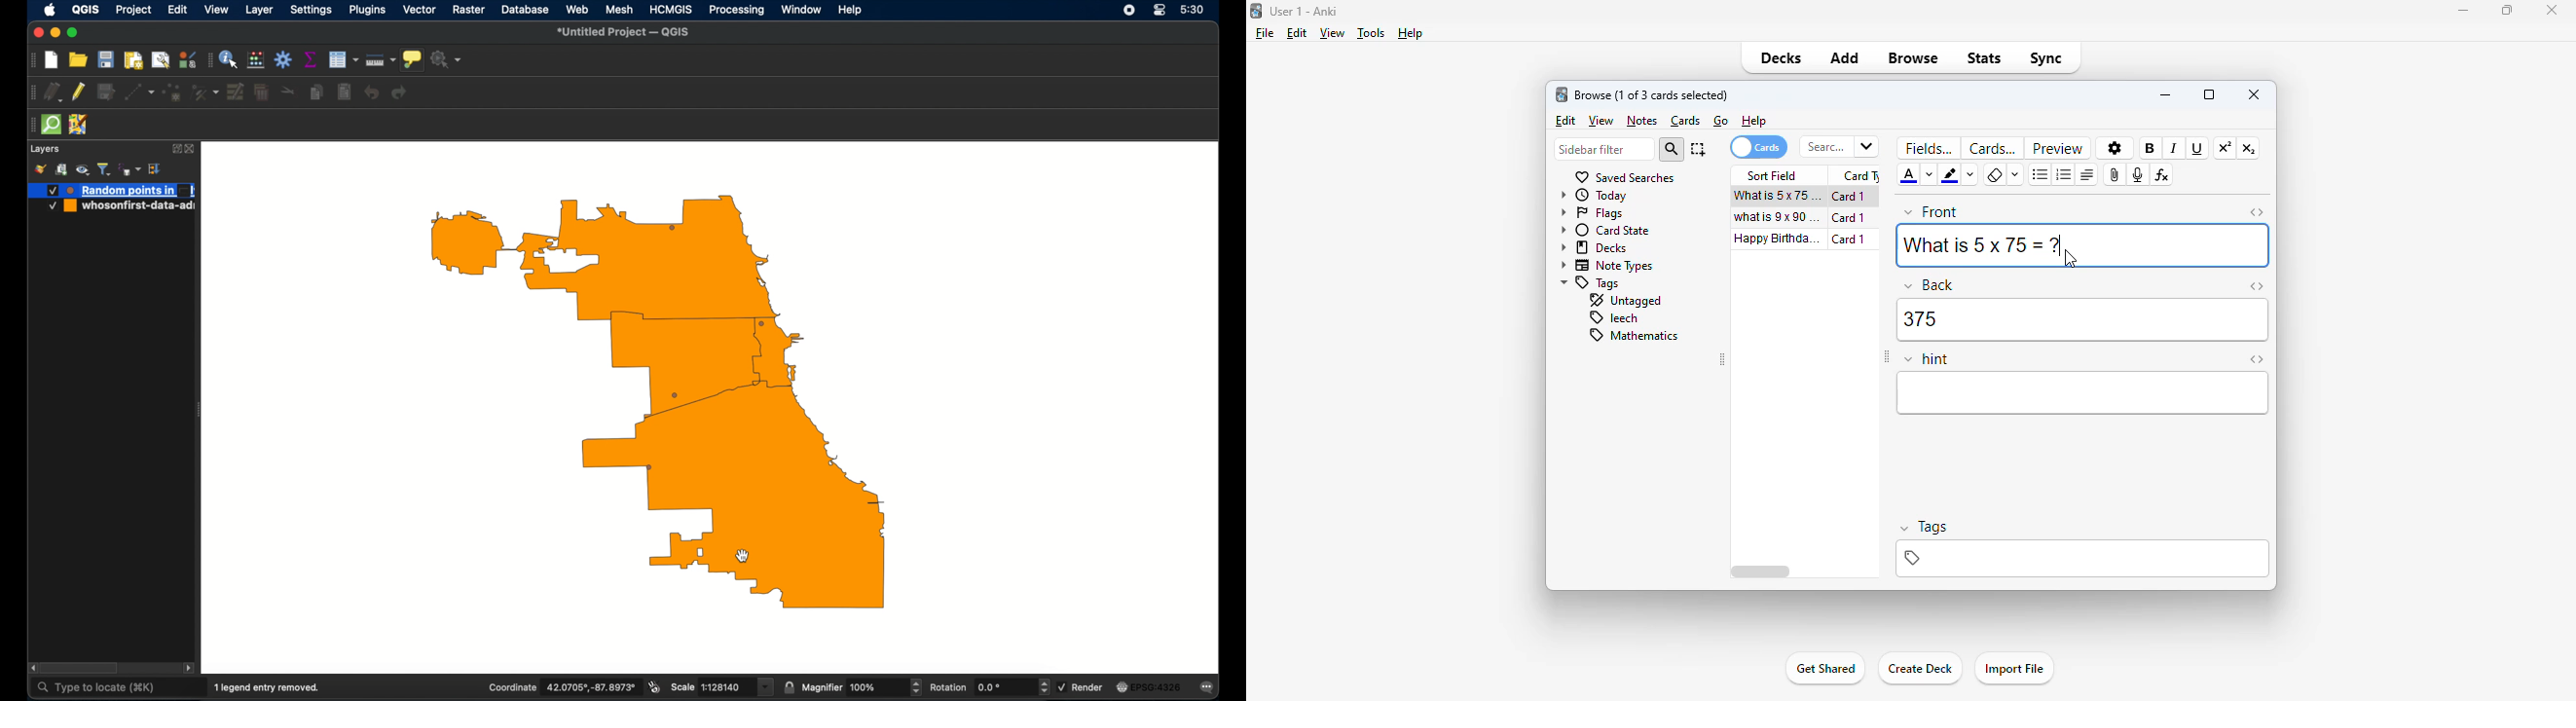  What do you see at coordinates (208, 60) in the screenshot?
I see `drag handle` at bounding box center [208, 60].